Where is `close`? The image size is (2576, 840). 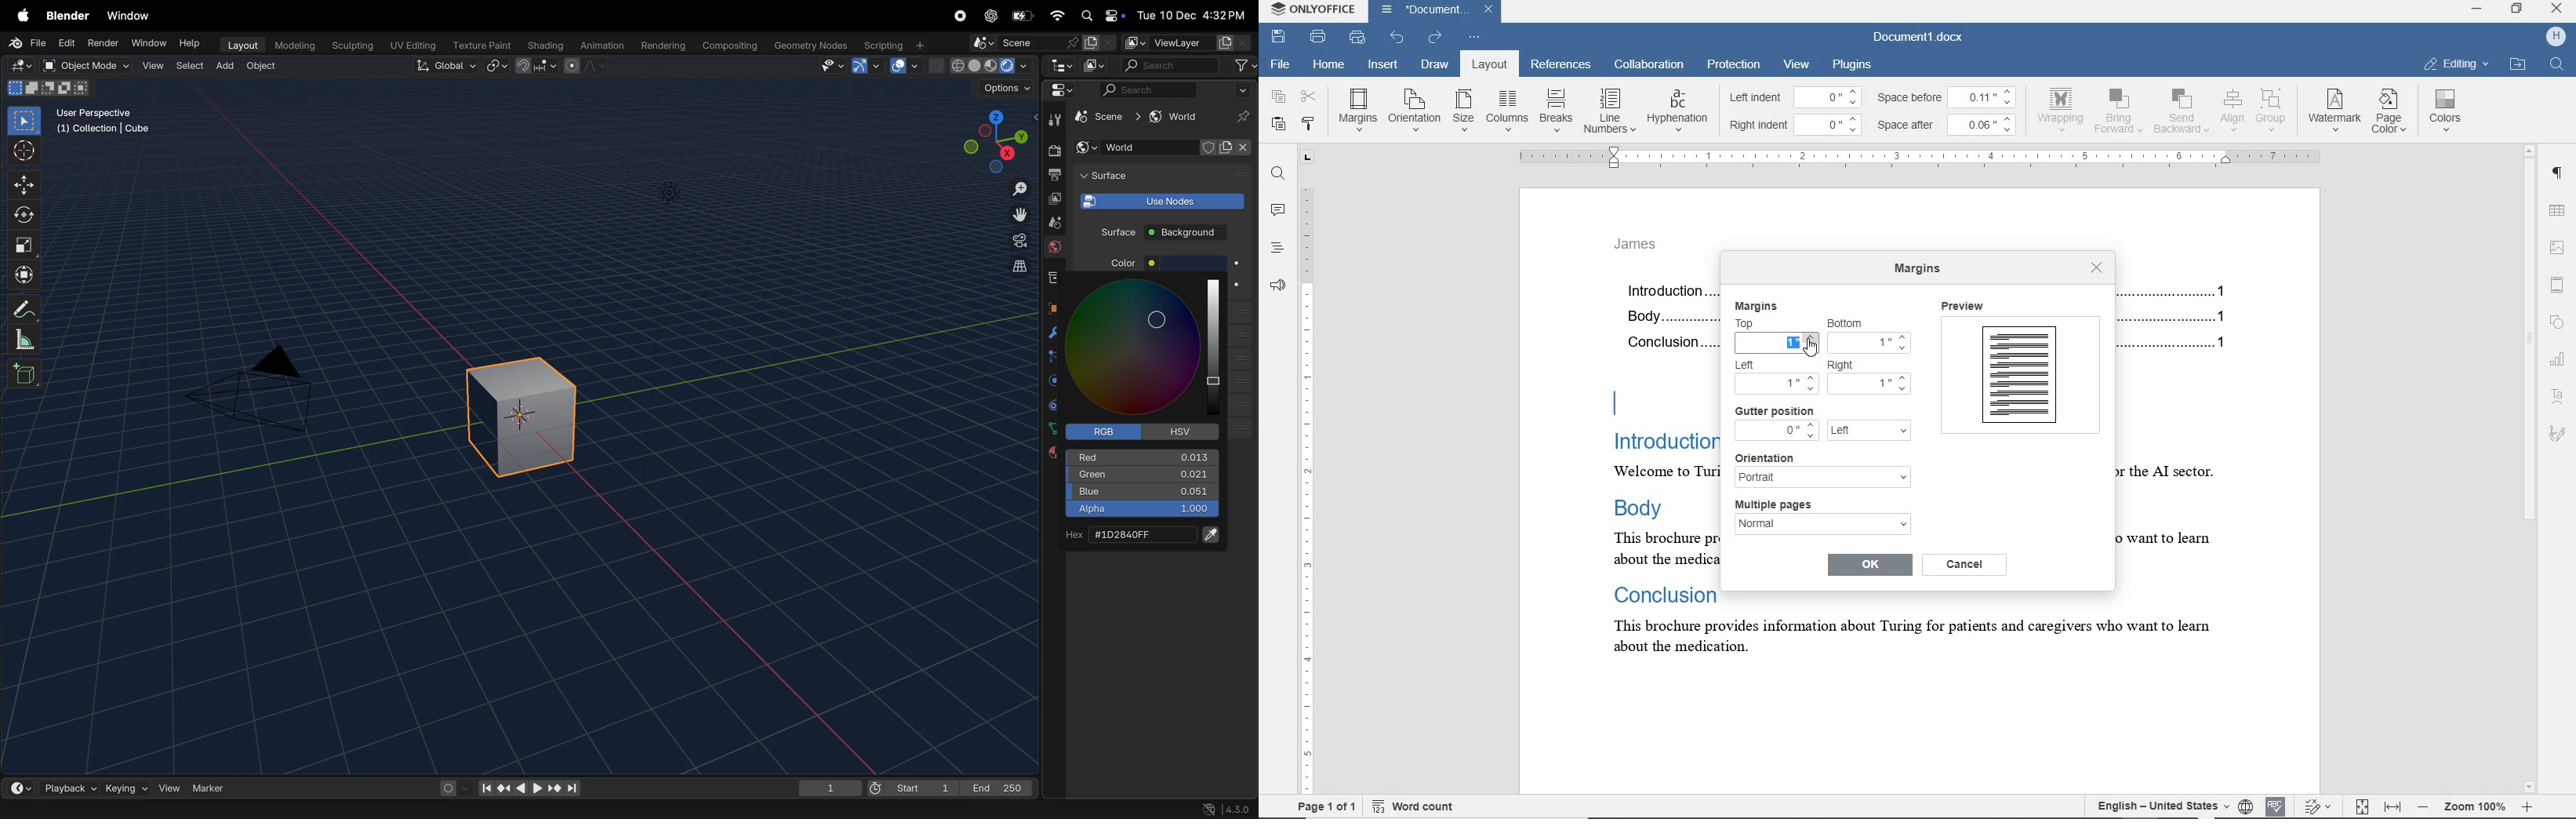 close is located at coordinates (2097, 268).